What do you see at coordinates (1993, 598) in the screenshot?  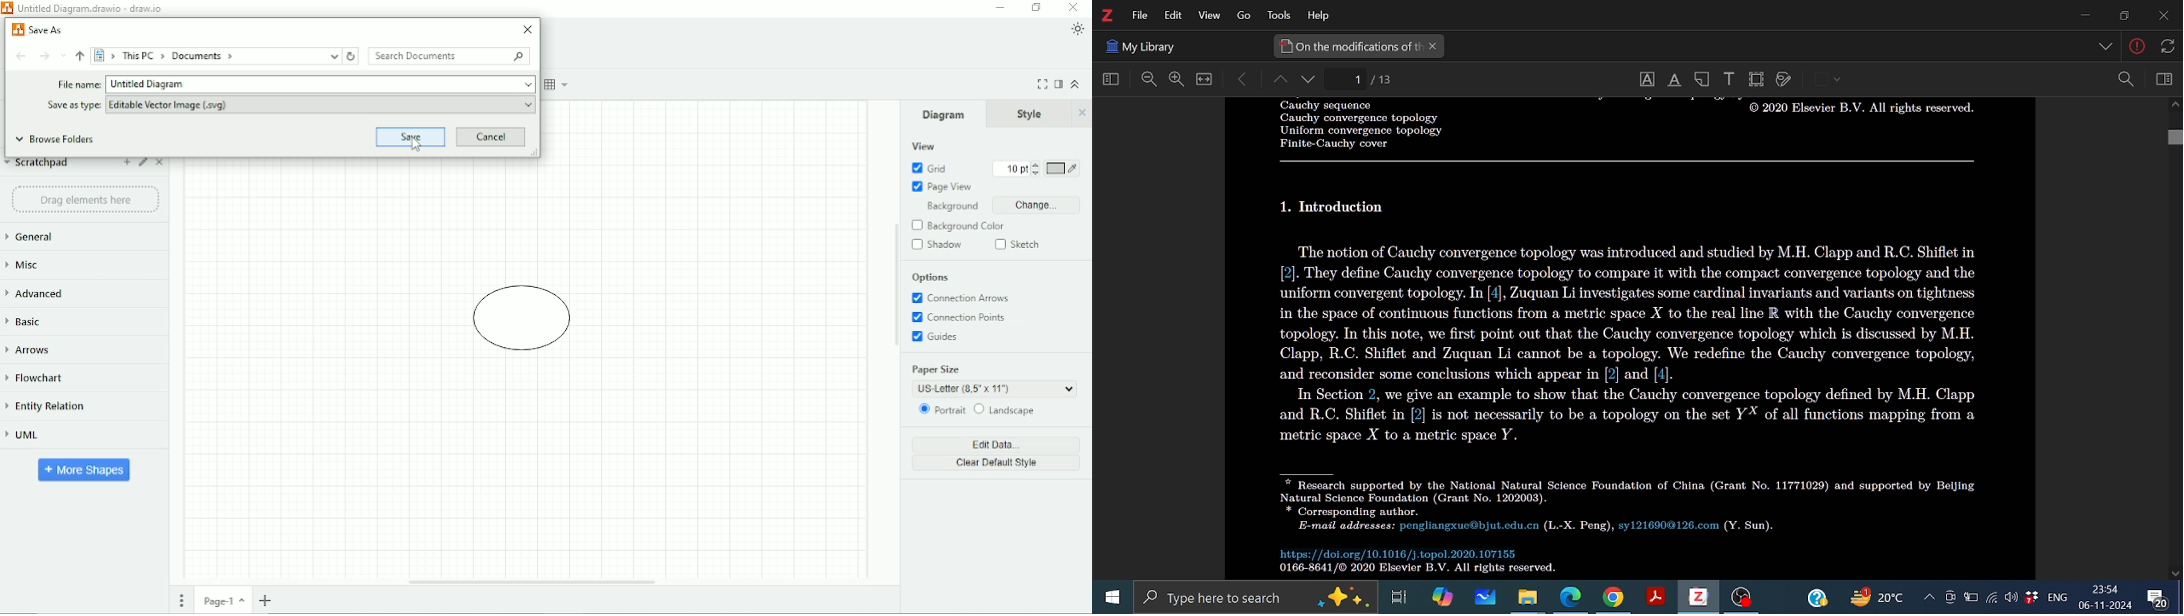 I see `Internet access` at bounding box center [1993, 598].